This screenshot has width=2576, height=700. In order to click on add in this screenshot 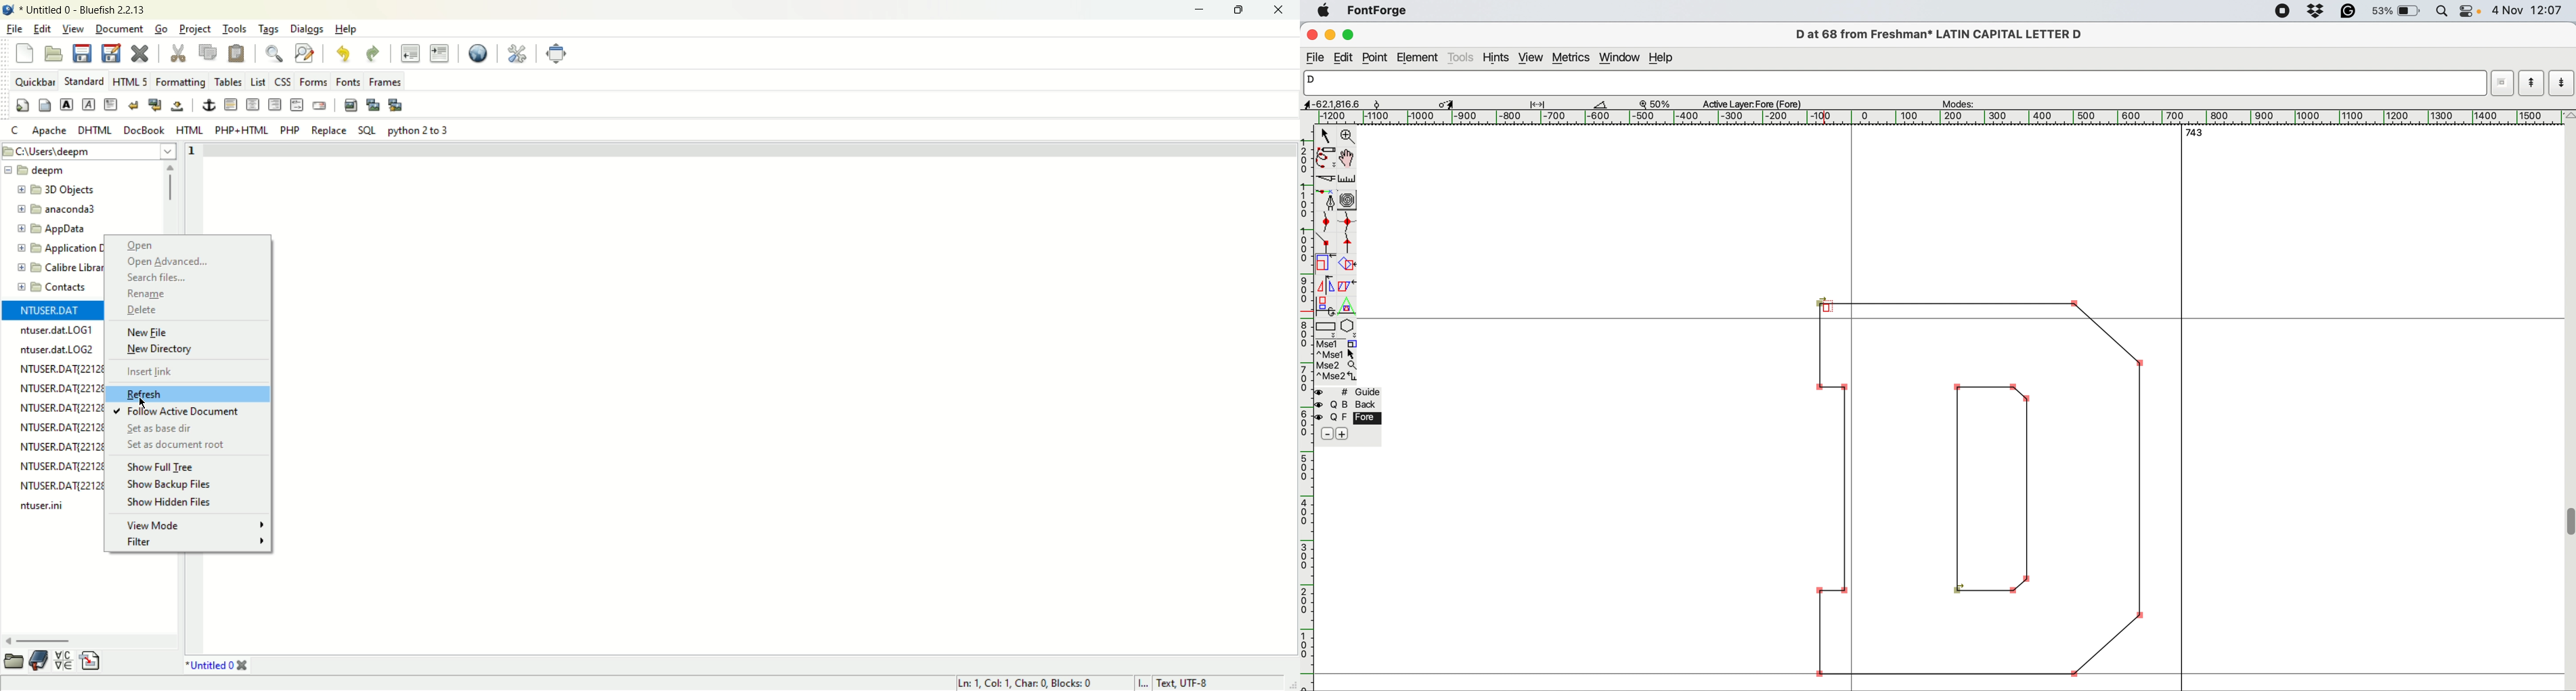, I will do `click(1343, 434)`.